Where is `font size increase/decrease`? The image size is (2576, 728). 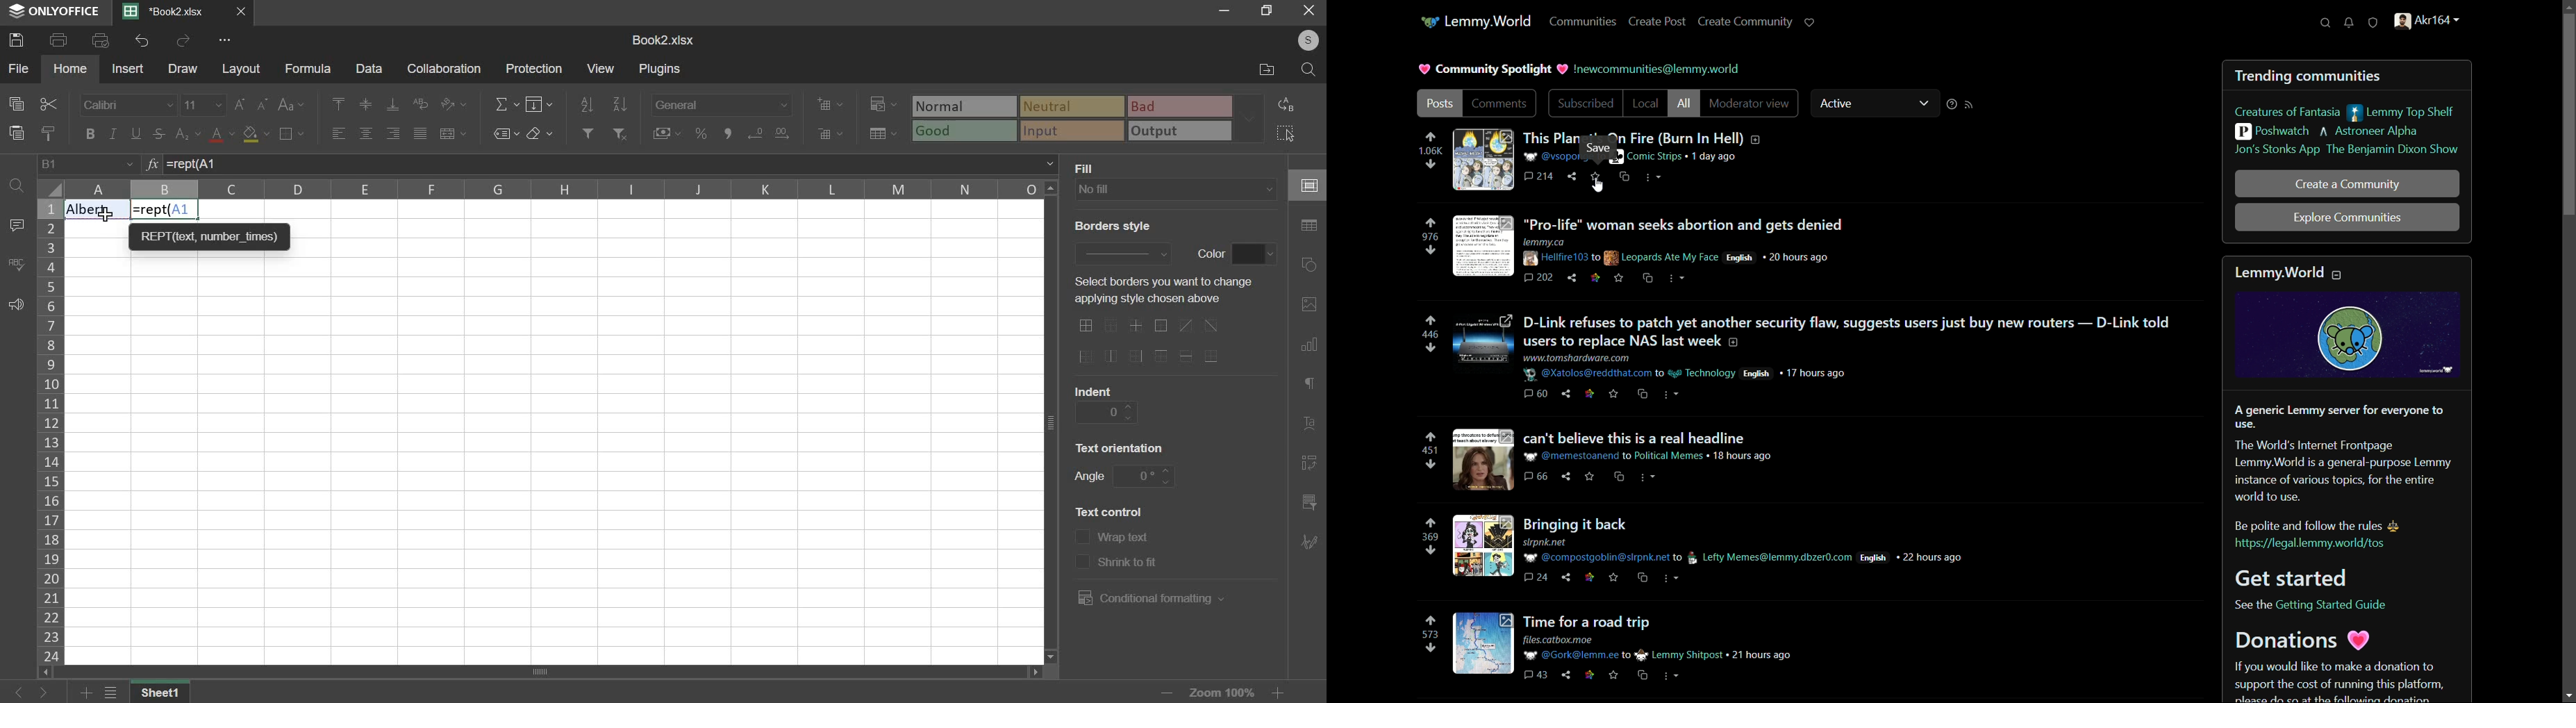
font size increase/decrease is located at coordinates (252, 104).